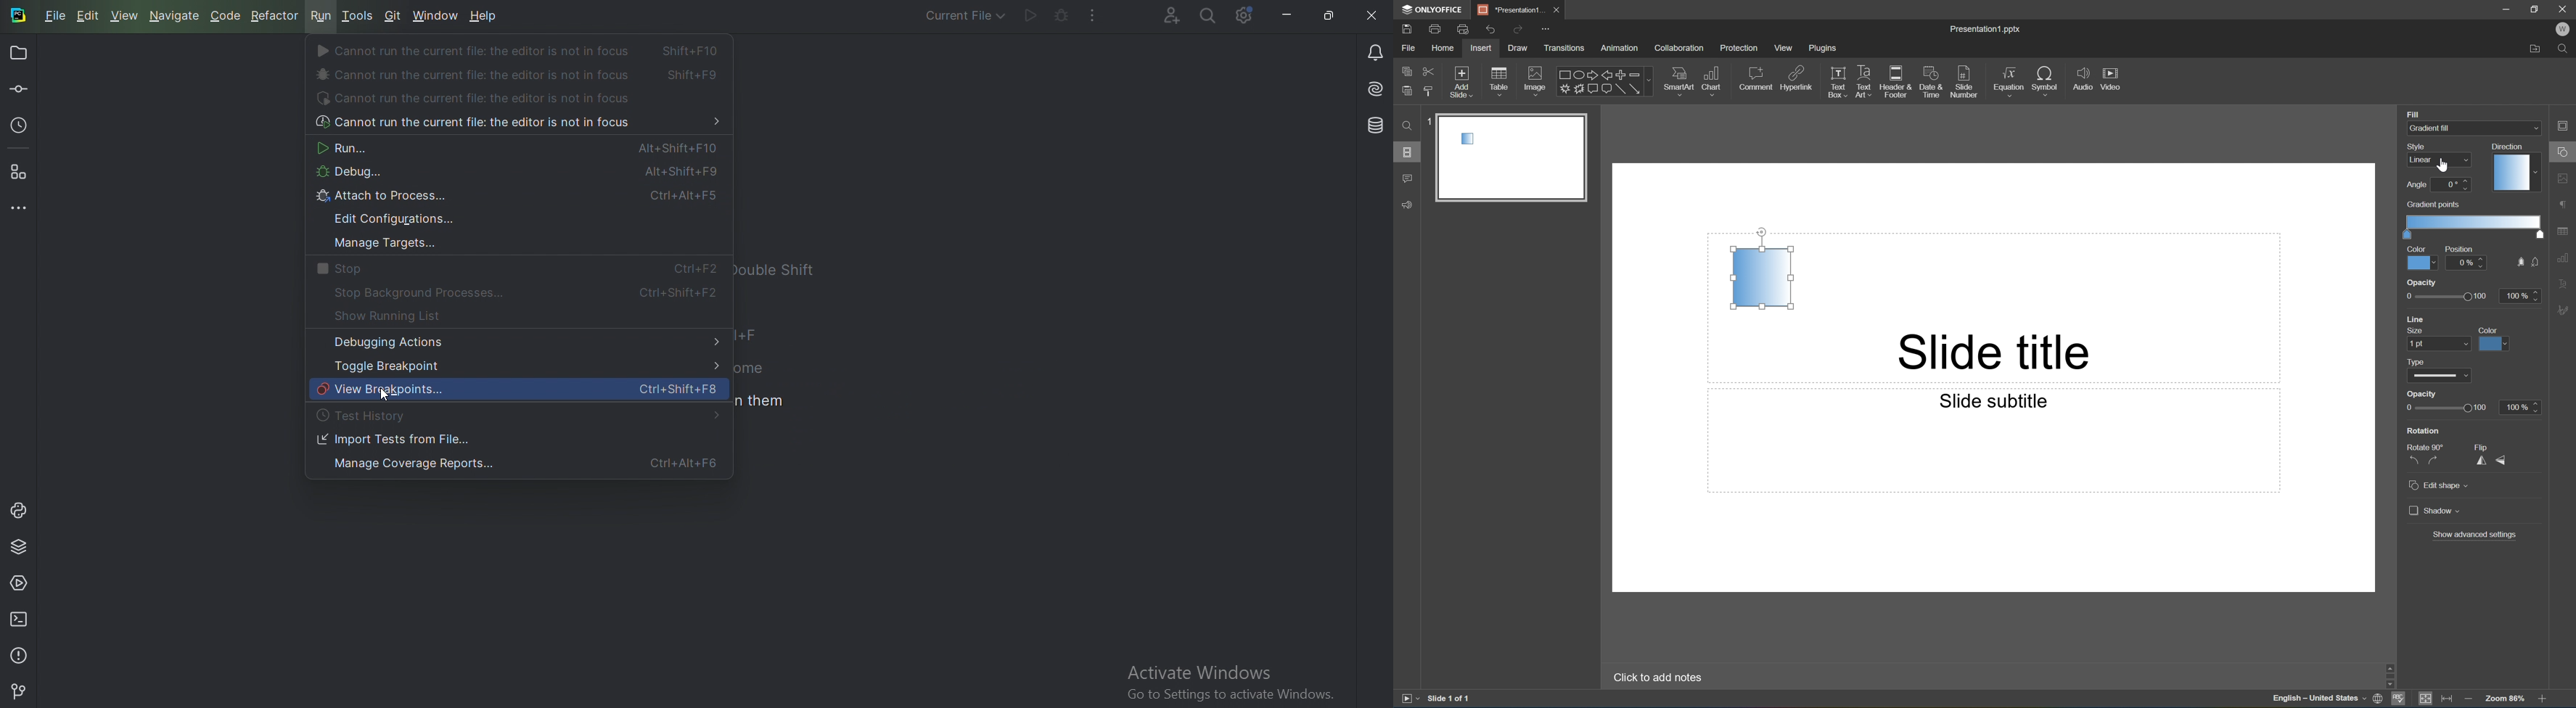  I want to click on More tool windows, so click(20, 208).